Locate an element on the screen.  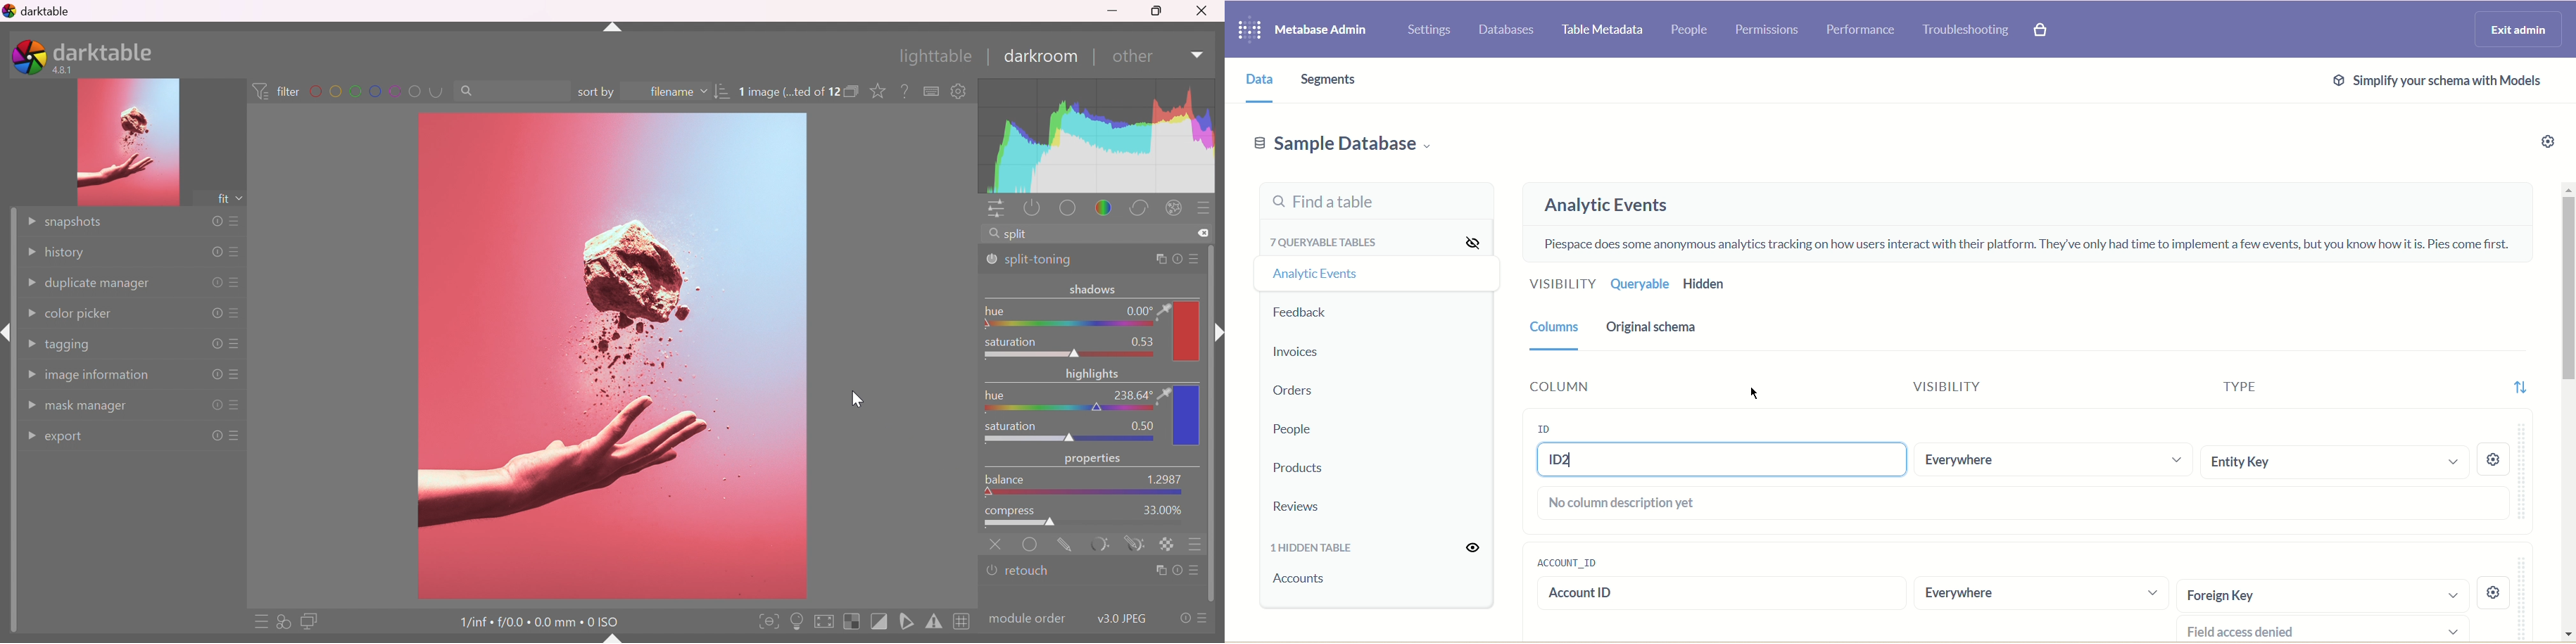
graph is located at coordinates (1098, 137).